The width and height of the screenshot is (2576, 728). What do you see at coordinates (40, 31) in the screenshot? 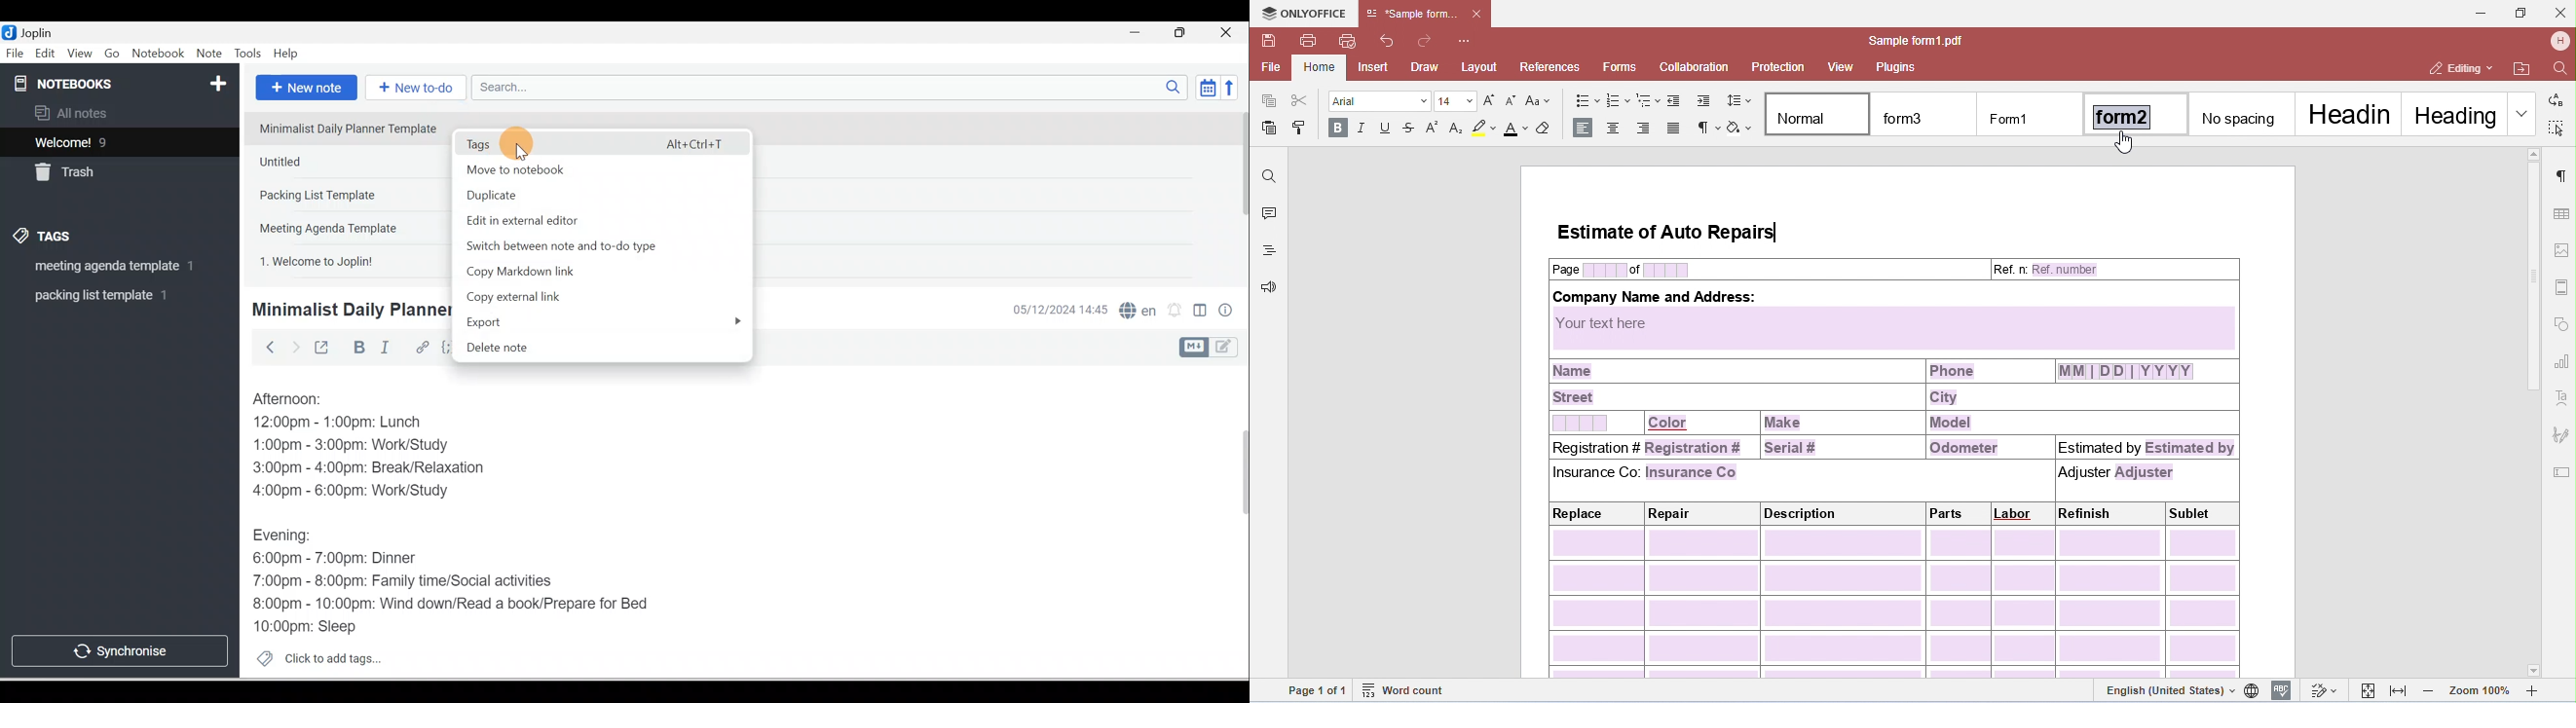
I see `Joplin` at bounding box center [40, 31].